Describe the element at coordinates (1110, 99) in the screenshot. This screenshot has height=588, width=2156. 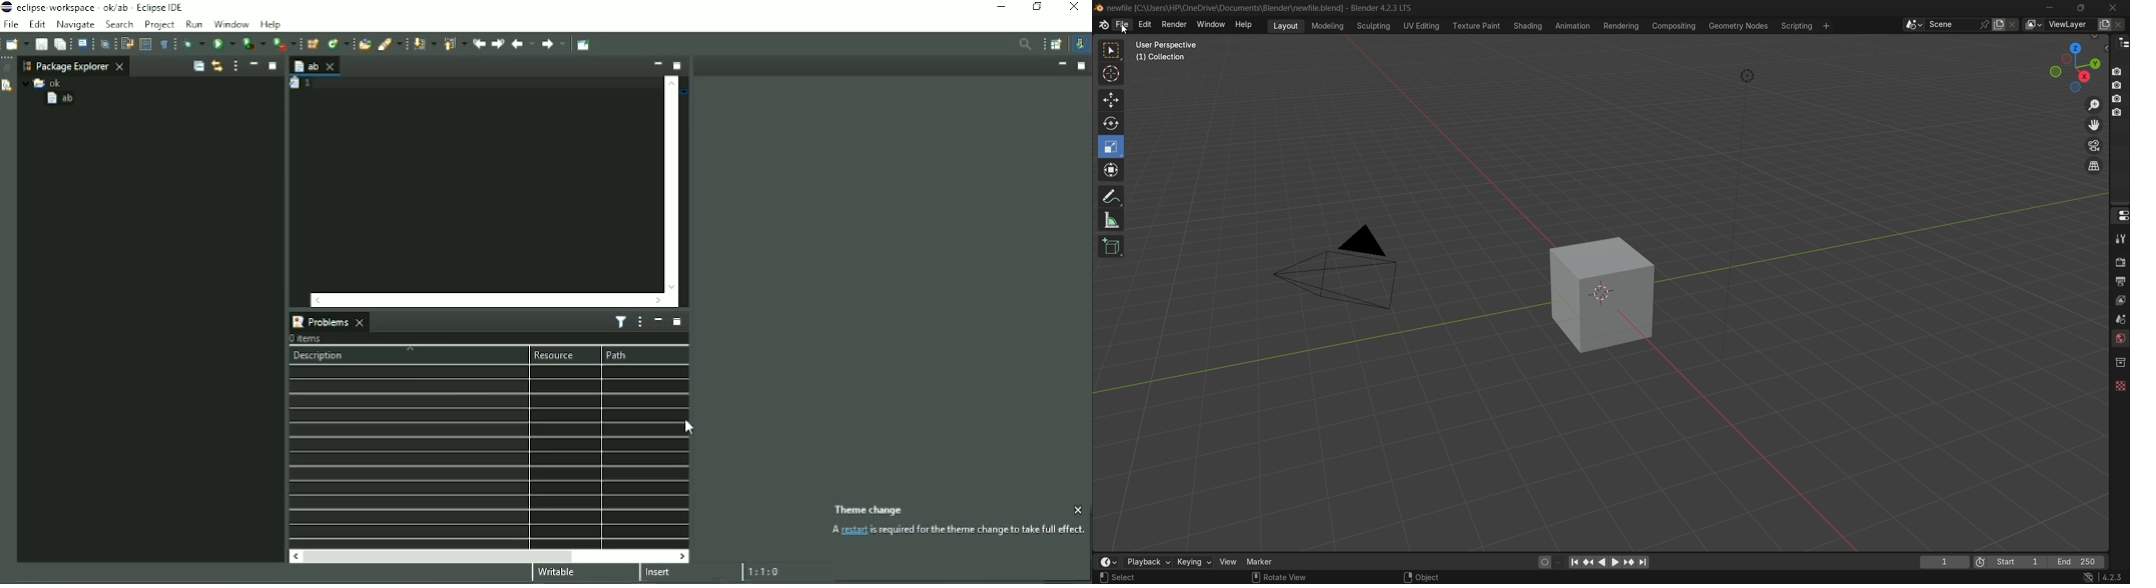
I see `move` at that location.